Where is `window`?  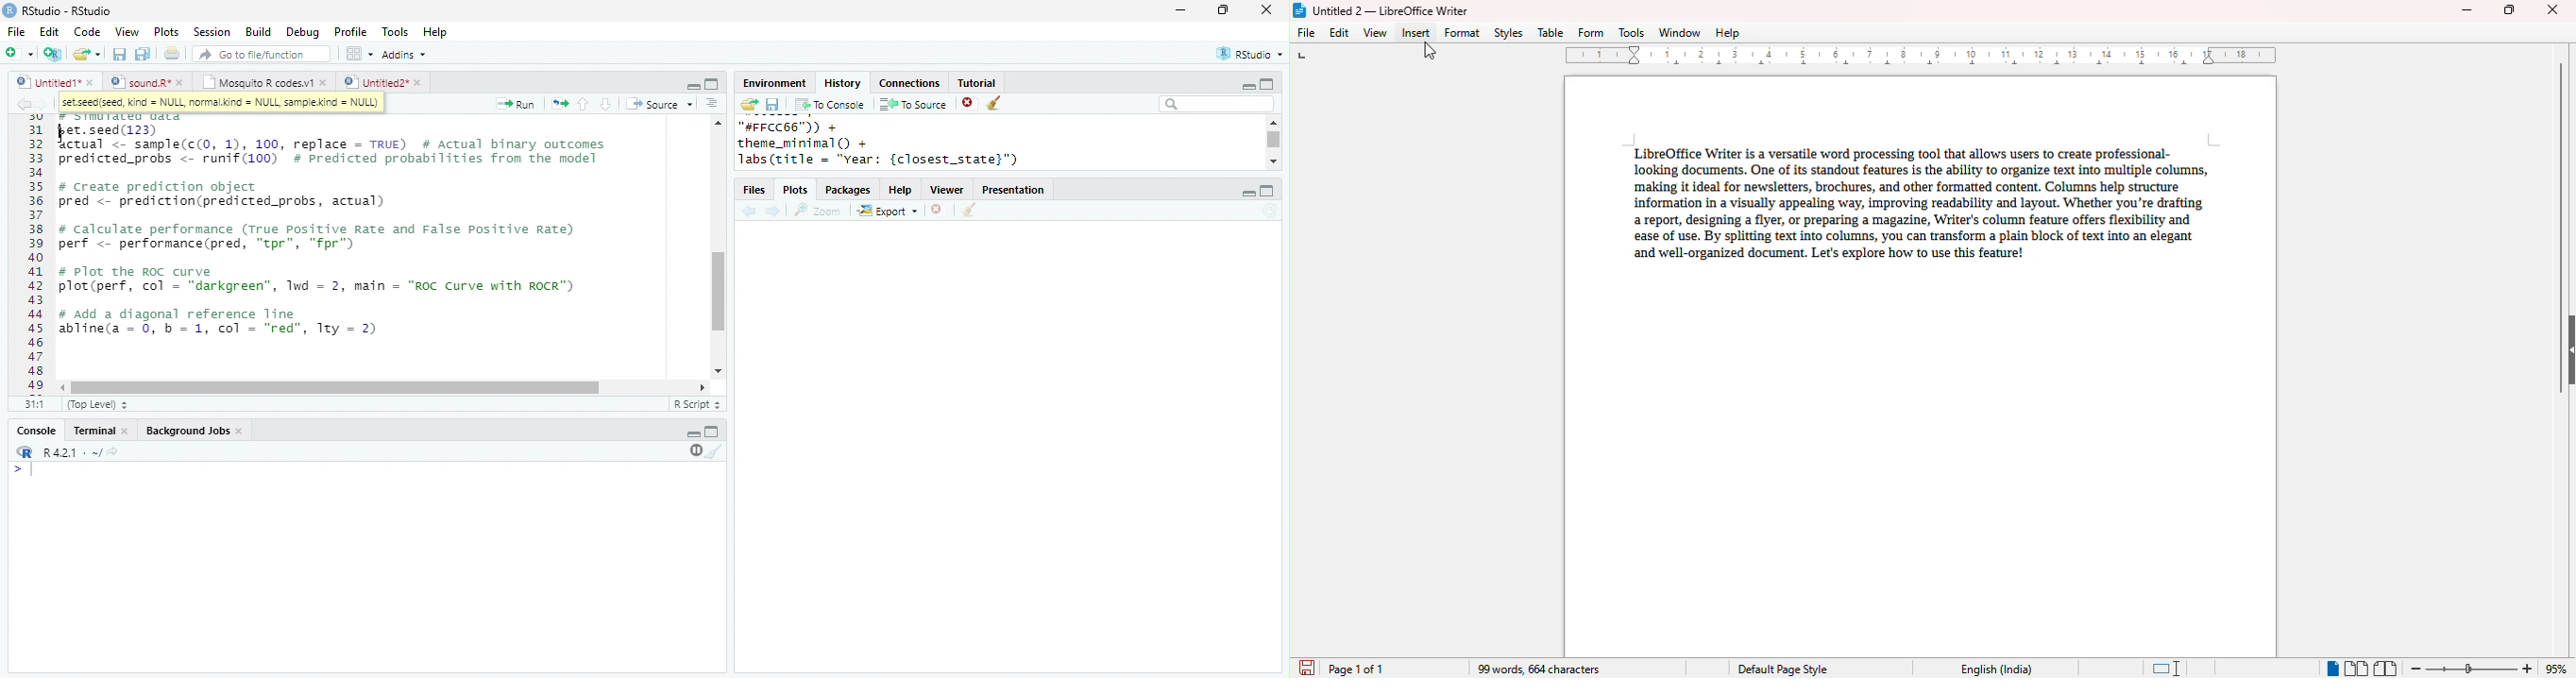
window is located at coordinates (1680, 32).